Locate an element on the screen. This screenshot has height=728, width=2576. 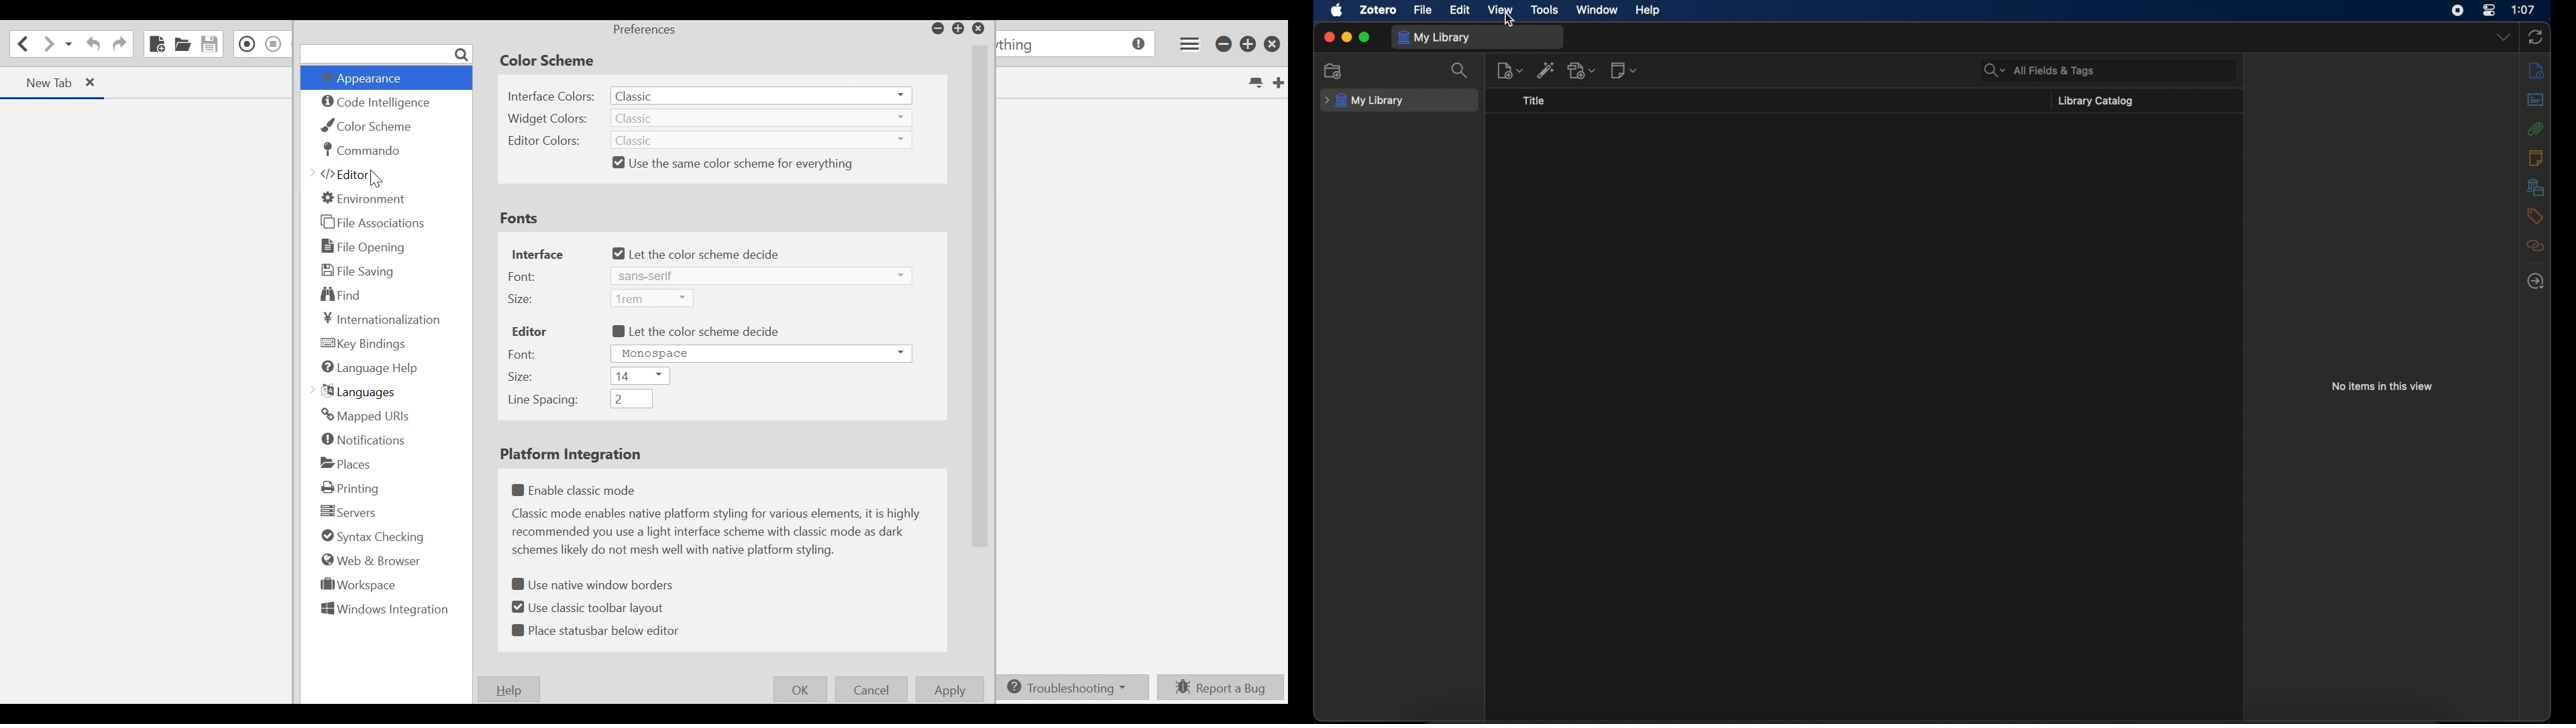
sync is located at coordinates (2535, 37).